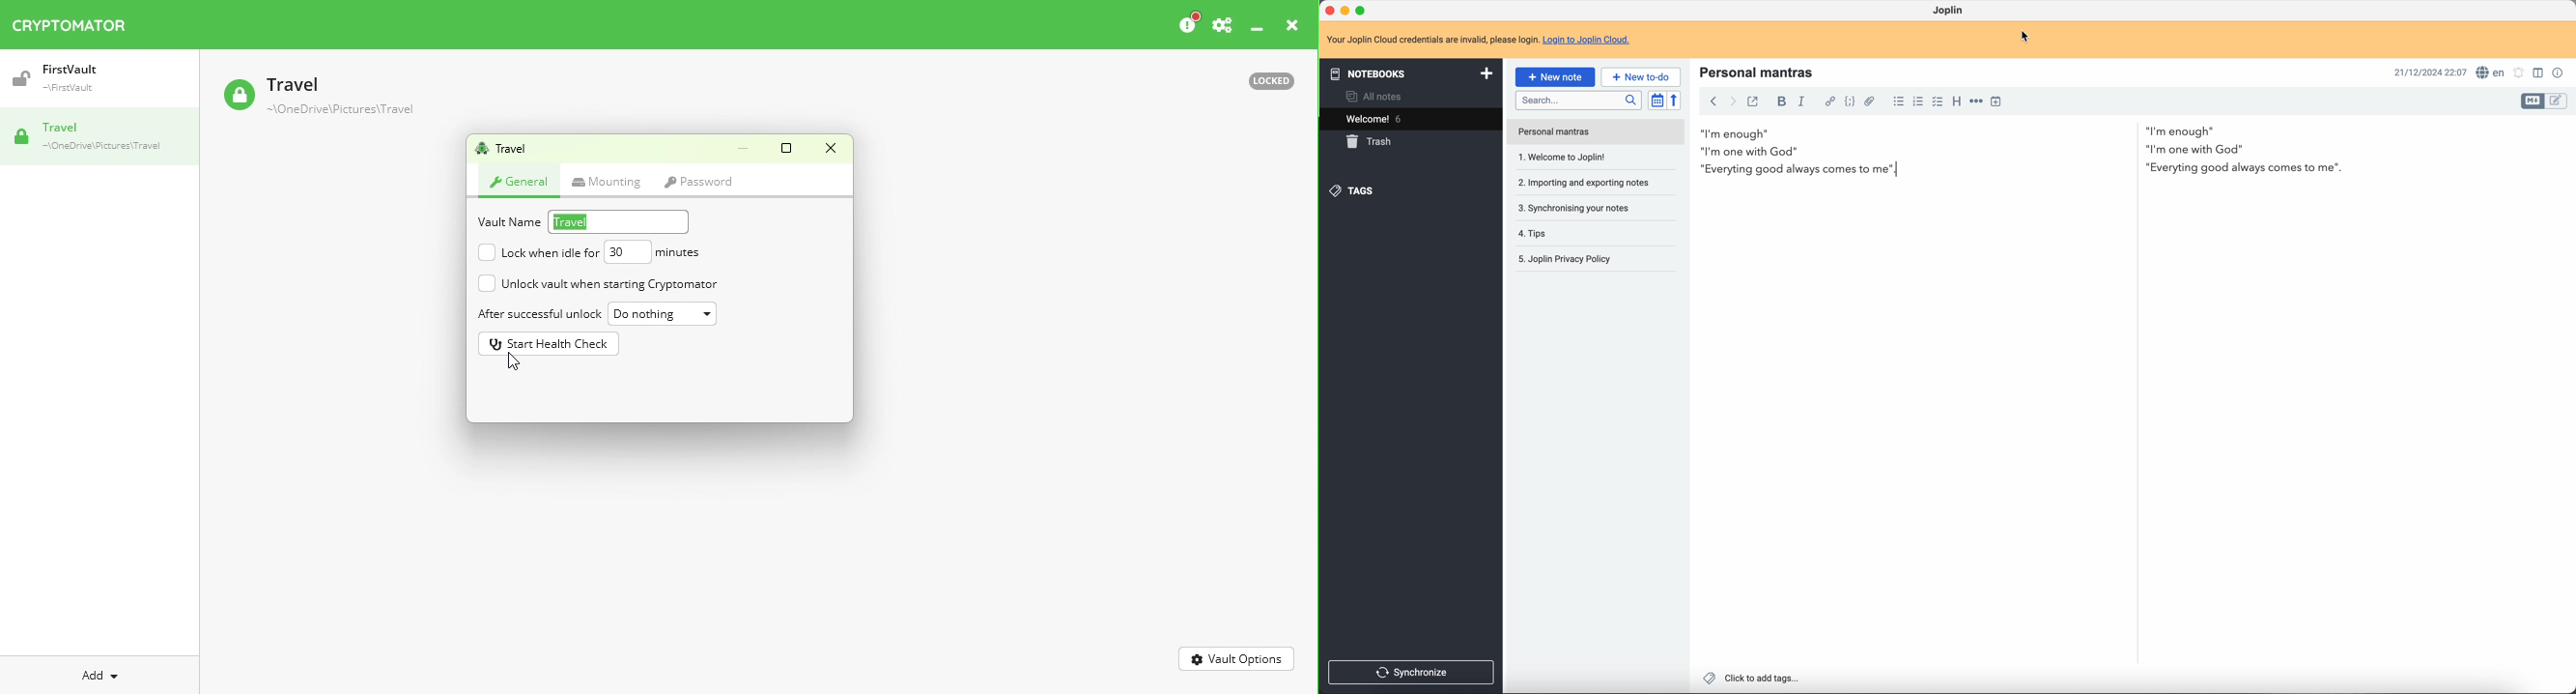 The width and height of the screenshot is (2576, 700). I want to click on body text, so click(1909, 423).